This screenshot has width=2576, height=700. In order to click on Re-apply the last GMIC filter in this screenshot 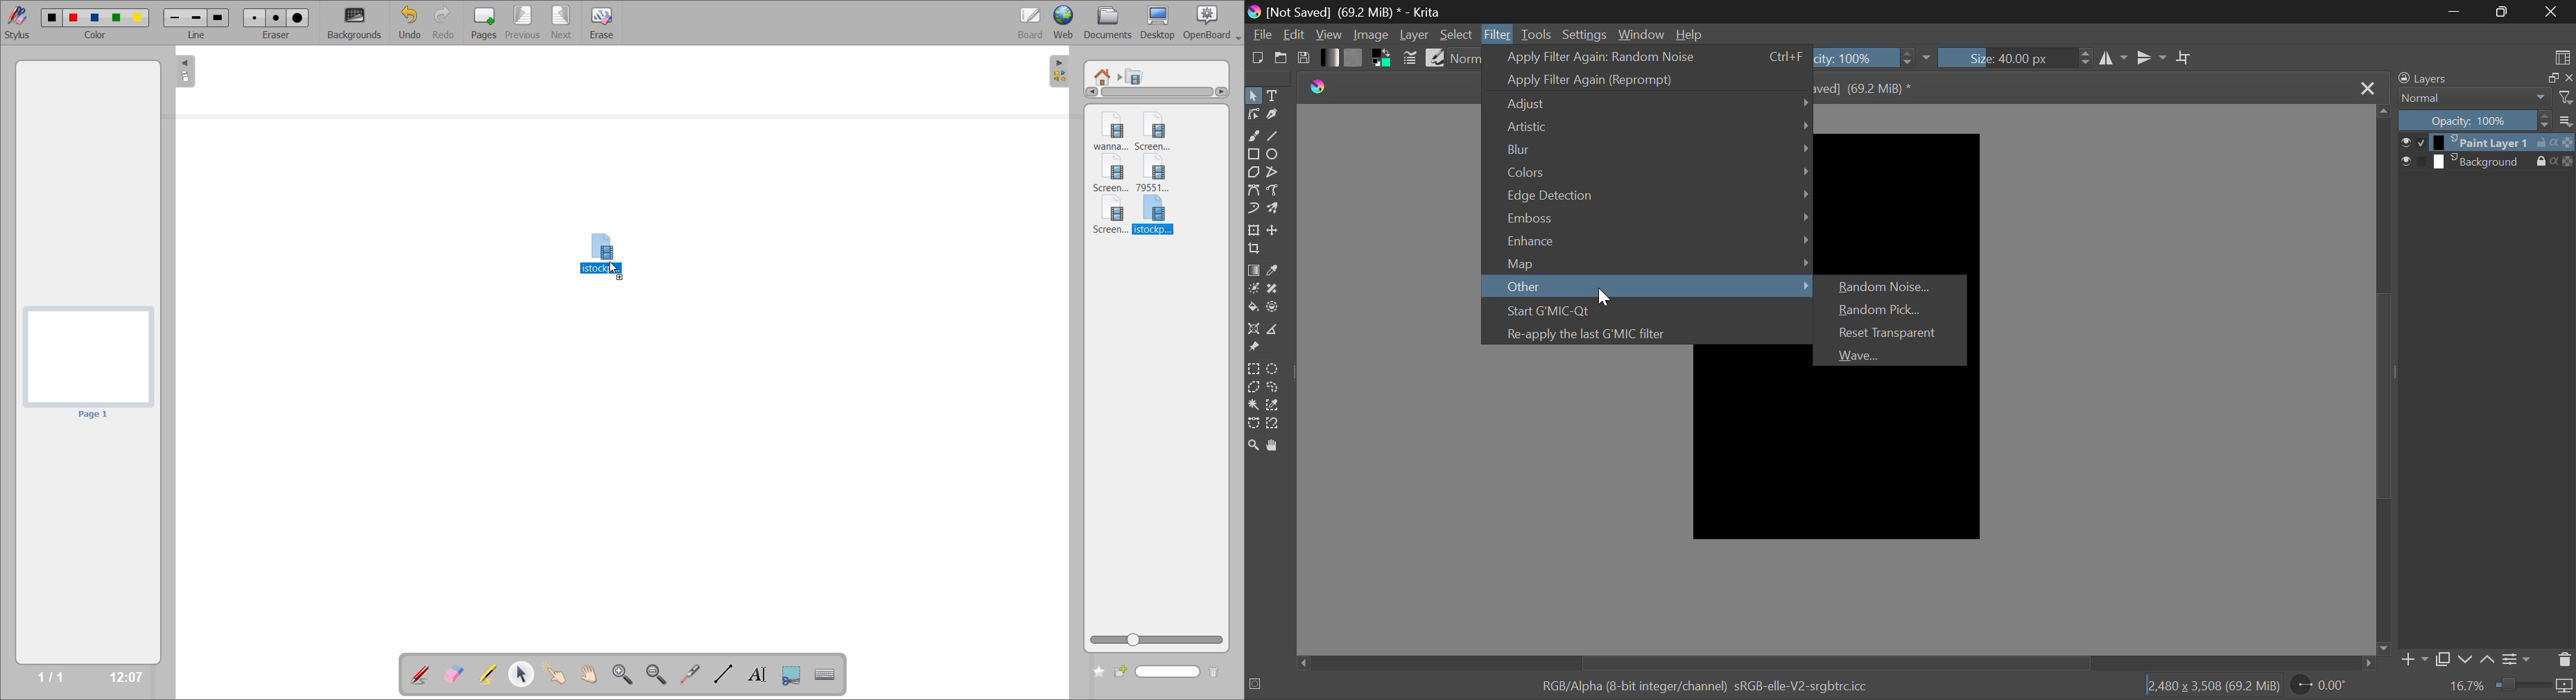, I will do `click(1647, 333)`.